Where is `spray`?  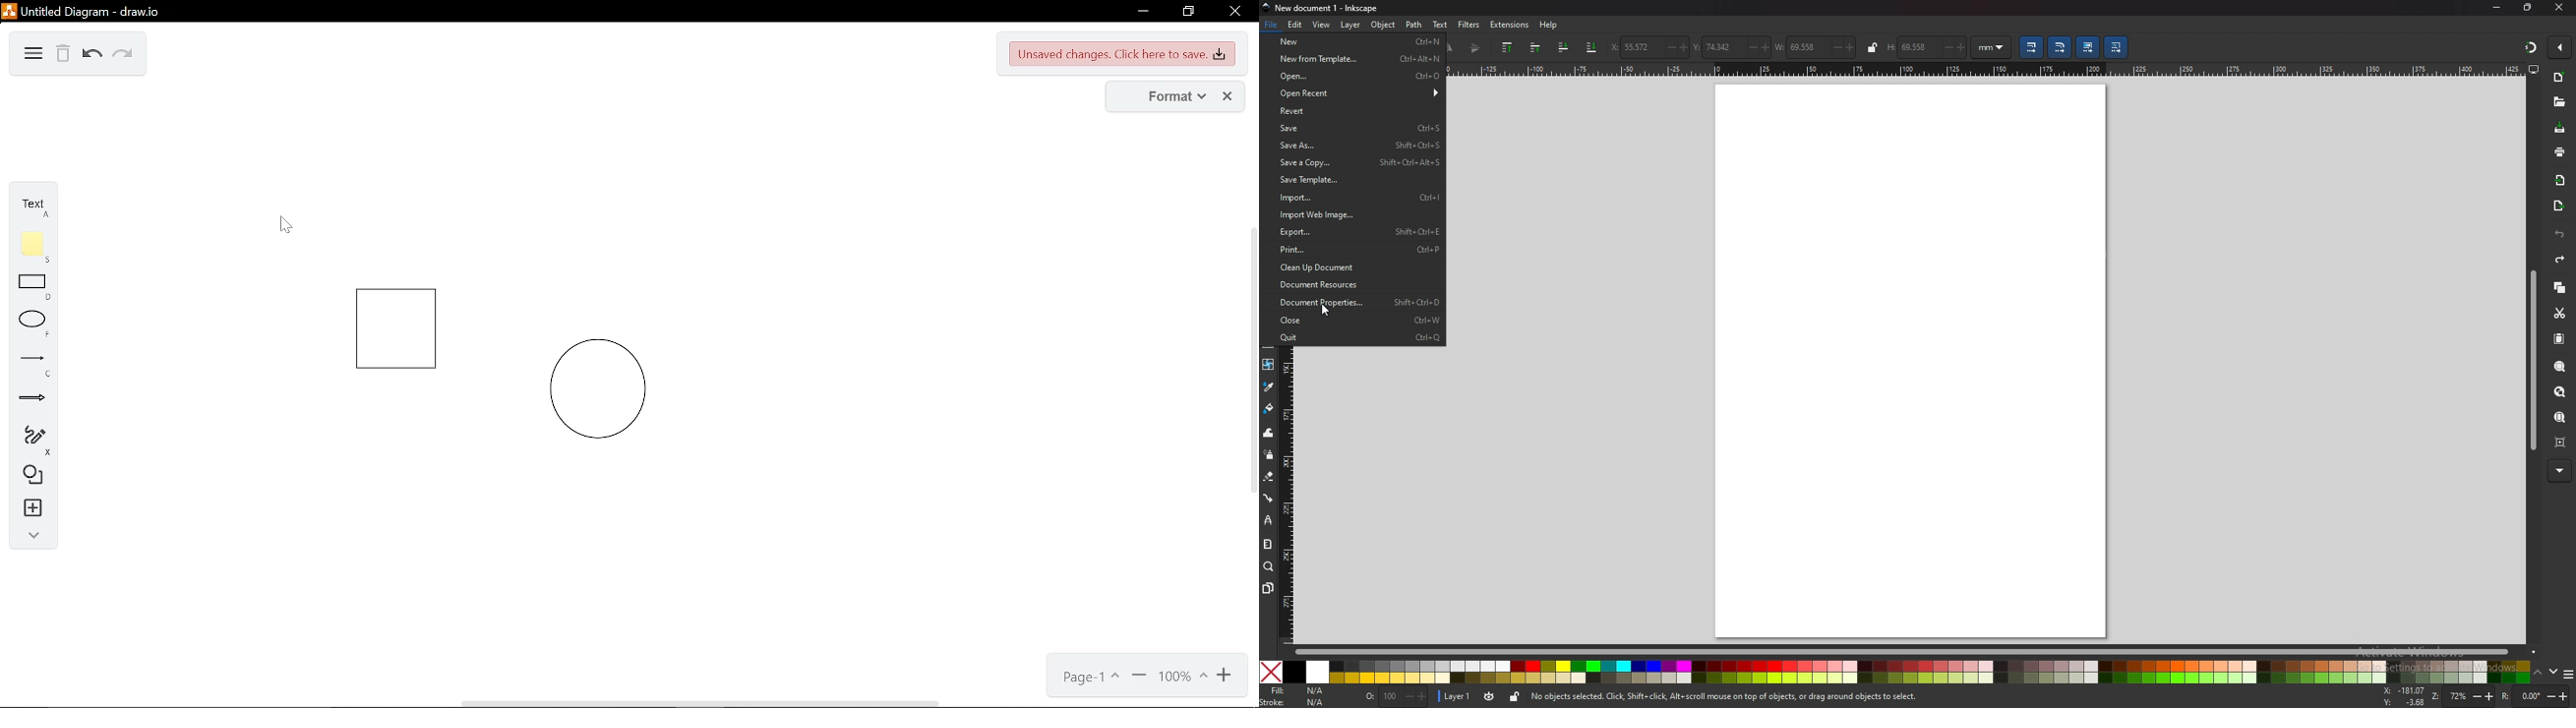 spray is located at coordinates (1269, 455).